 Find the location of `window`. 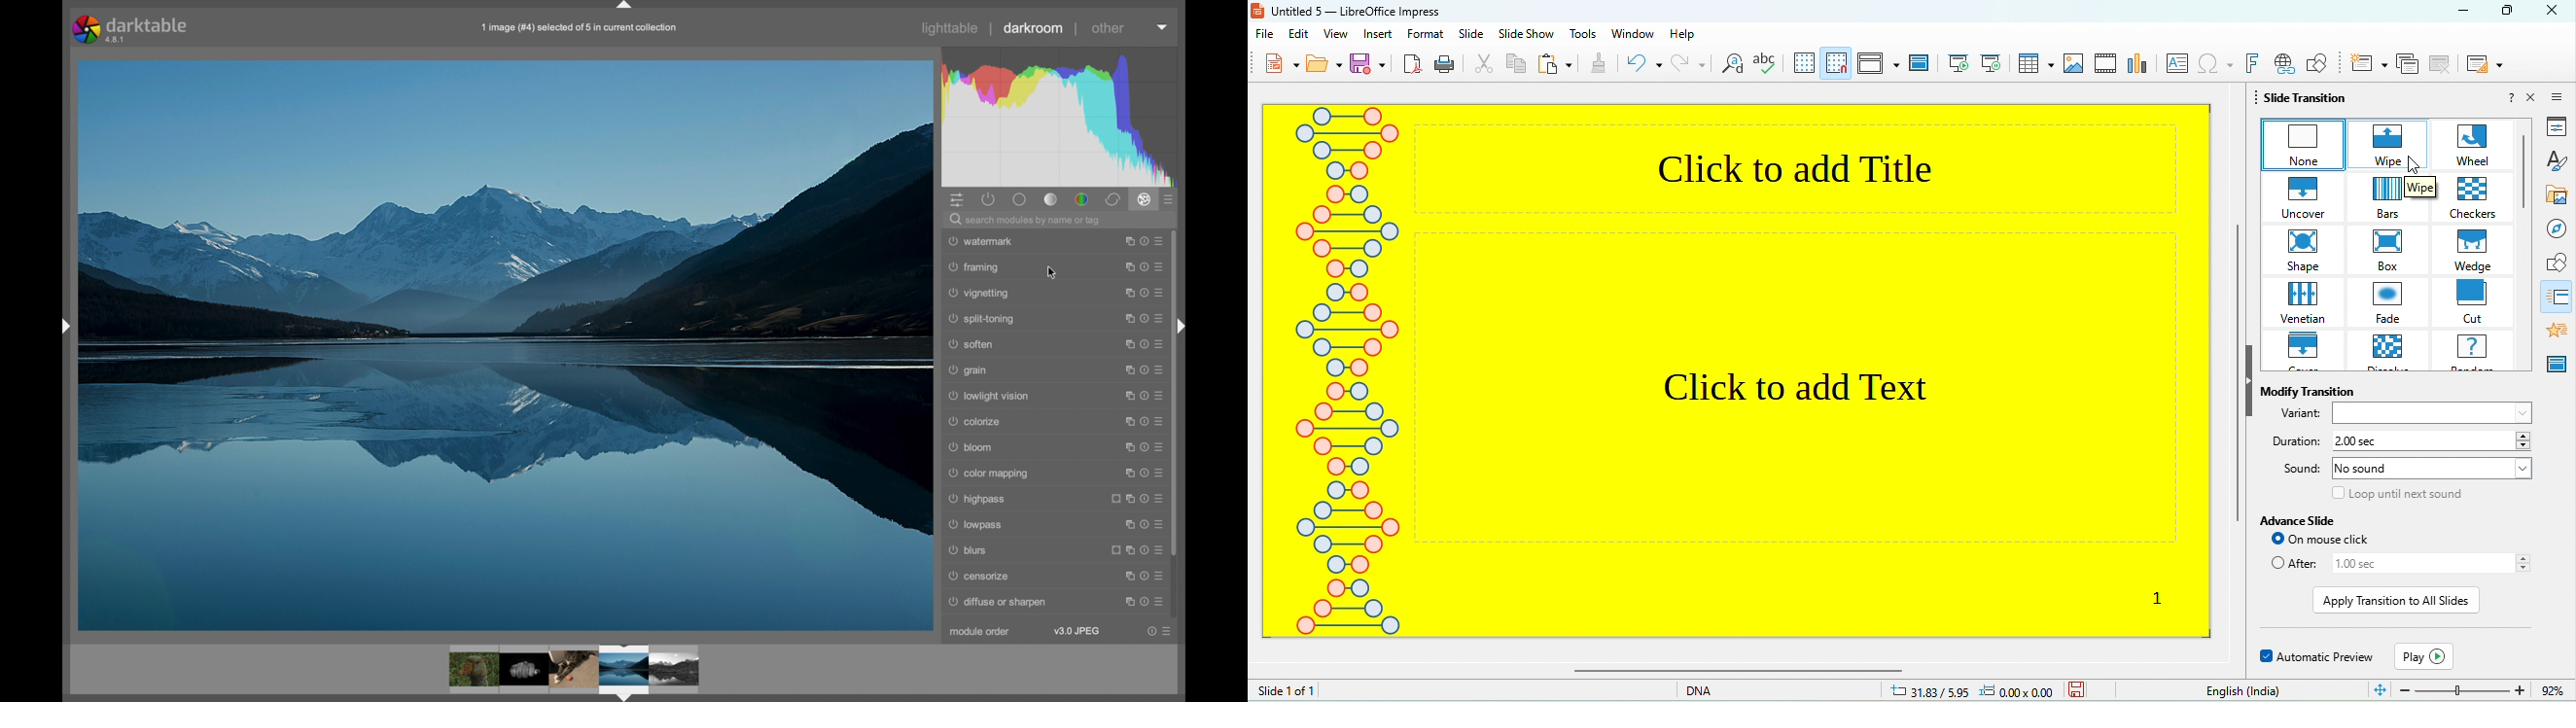

window is located at coordinates (1633, 36).